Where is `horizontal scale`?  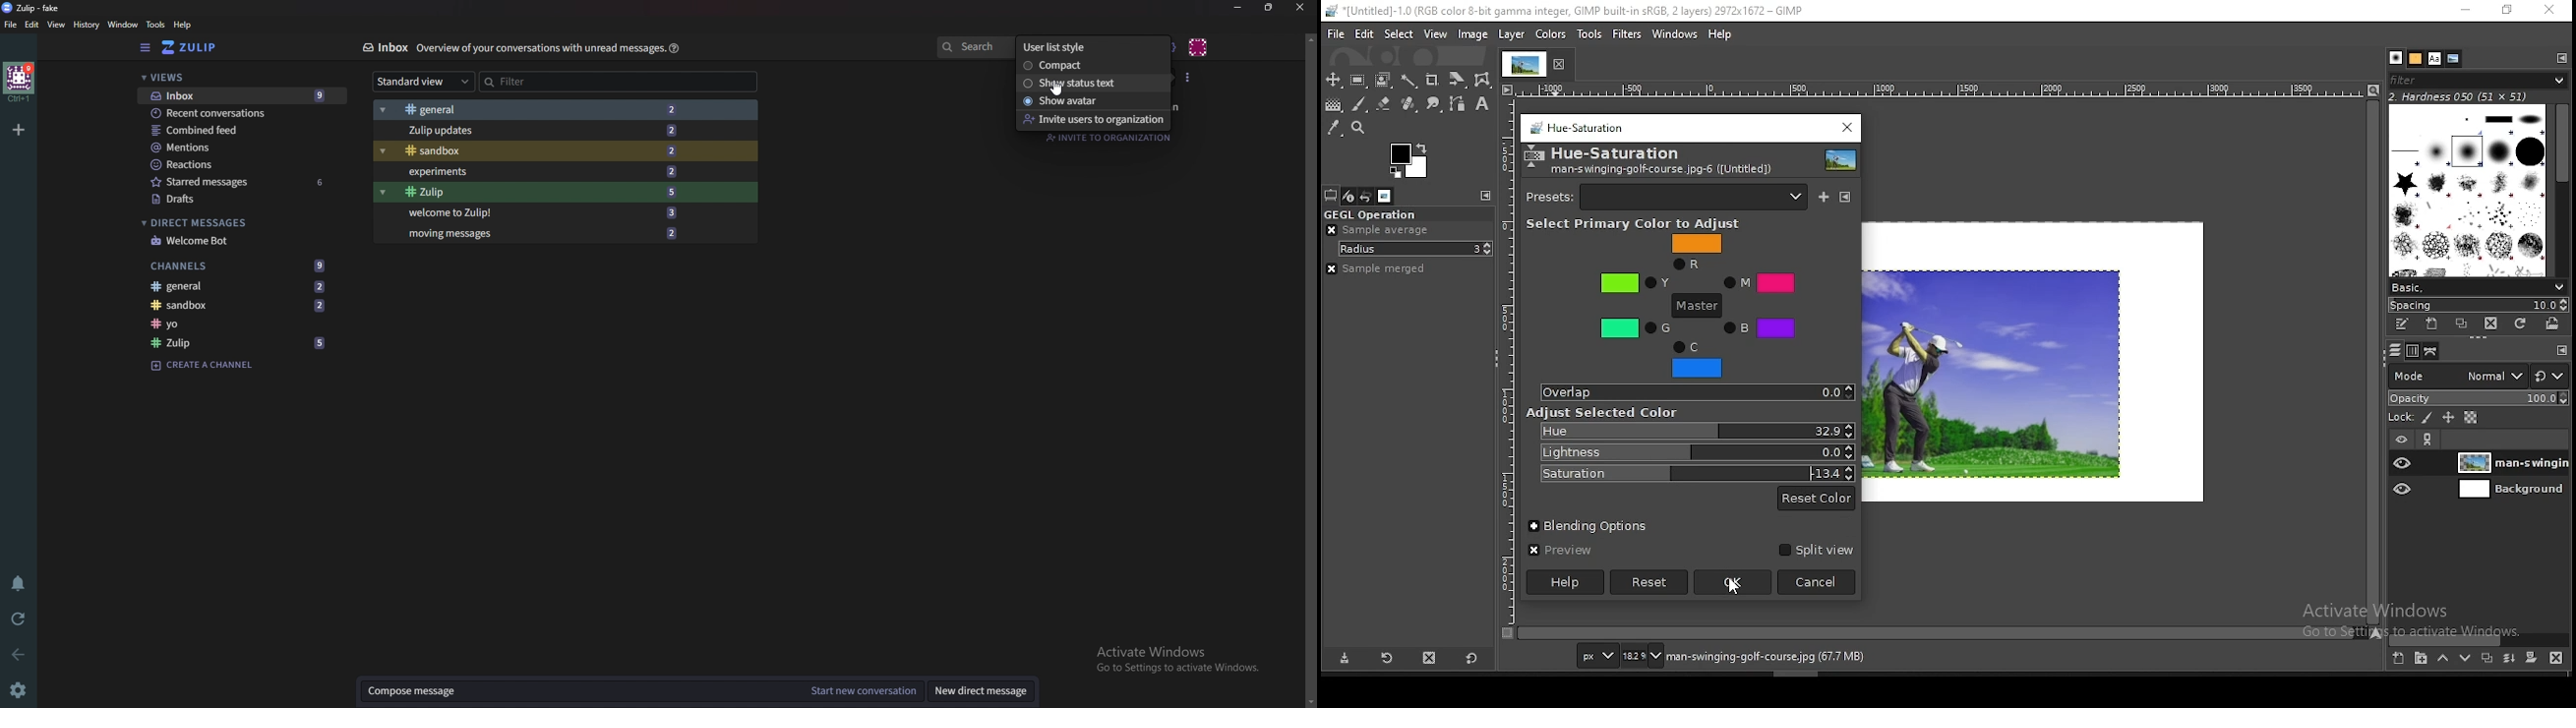 horizontal scale is located at coordinates (1940, 91).